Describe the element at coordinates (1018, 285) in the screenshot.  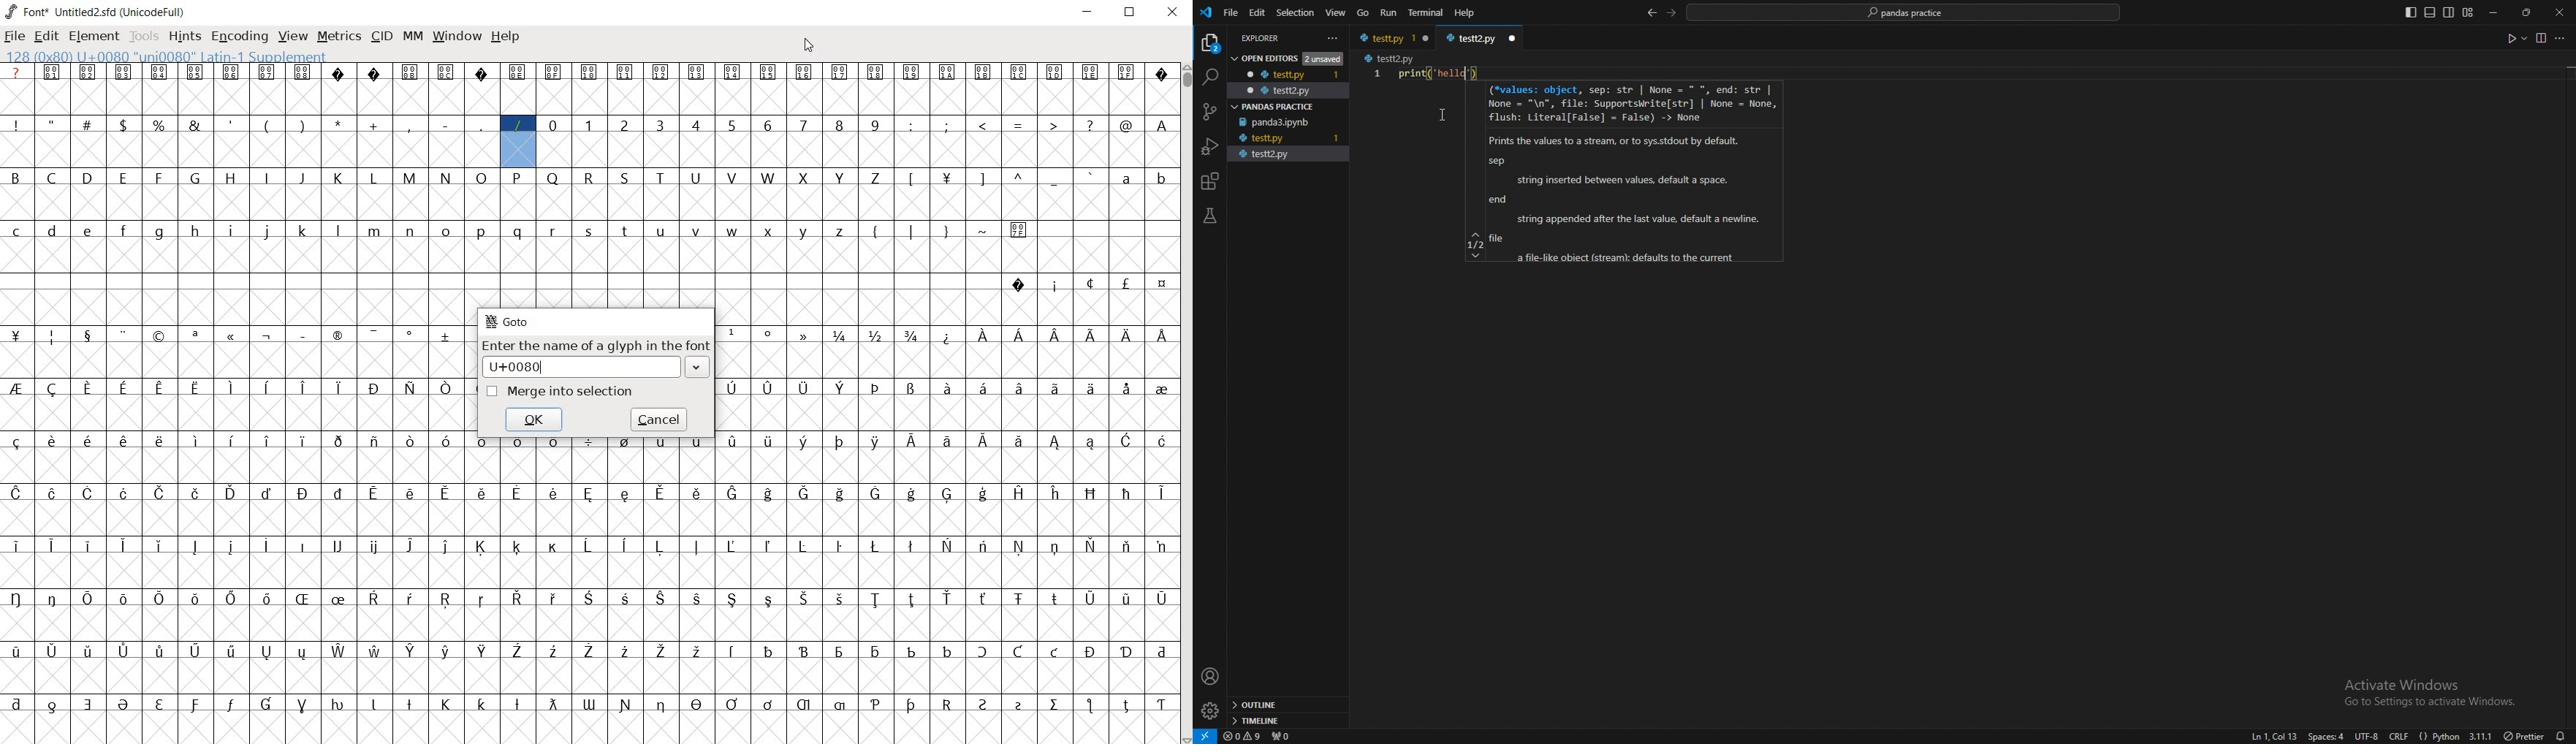
I see `glyph` at that location.